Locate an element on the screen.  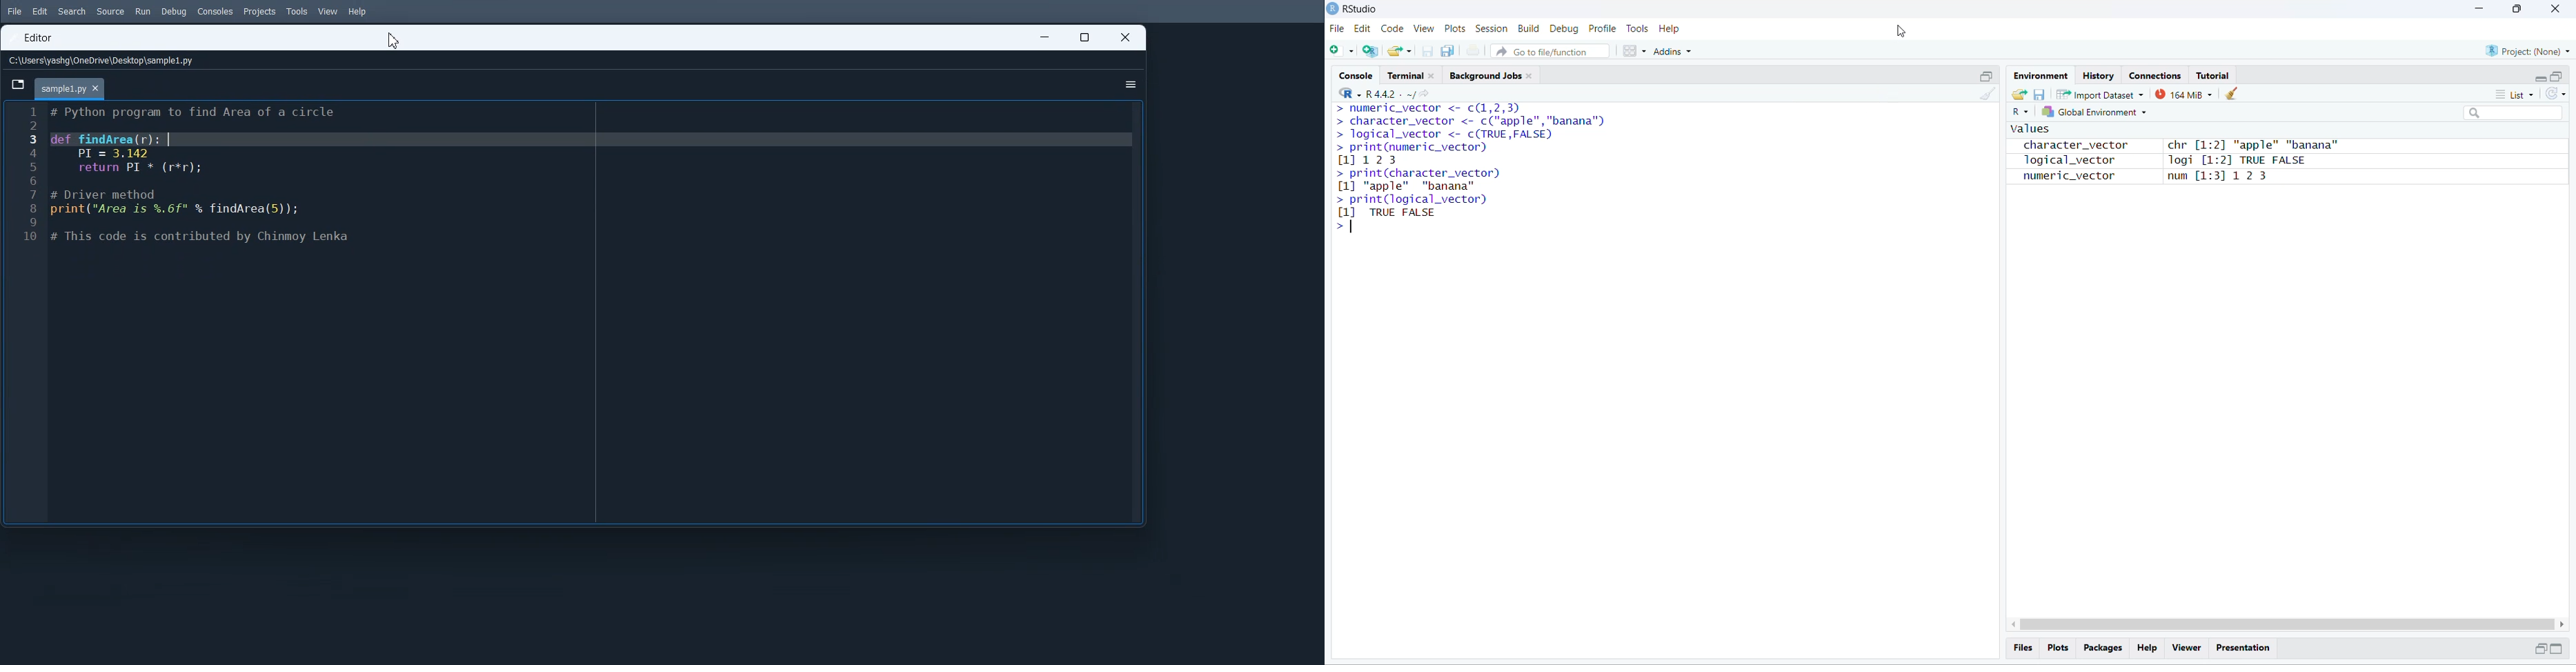
Run is located at coordinates (142, 11).